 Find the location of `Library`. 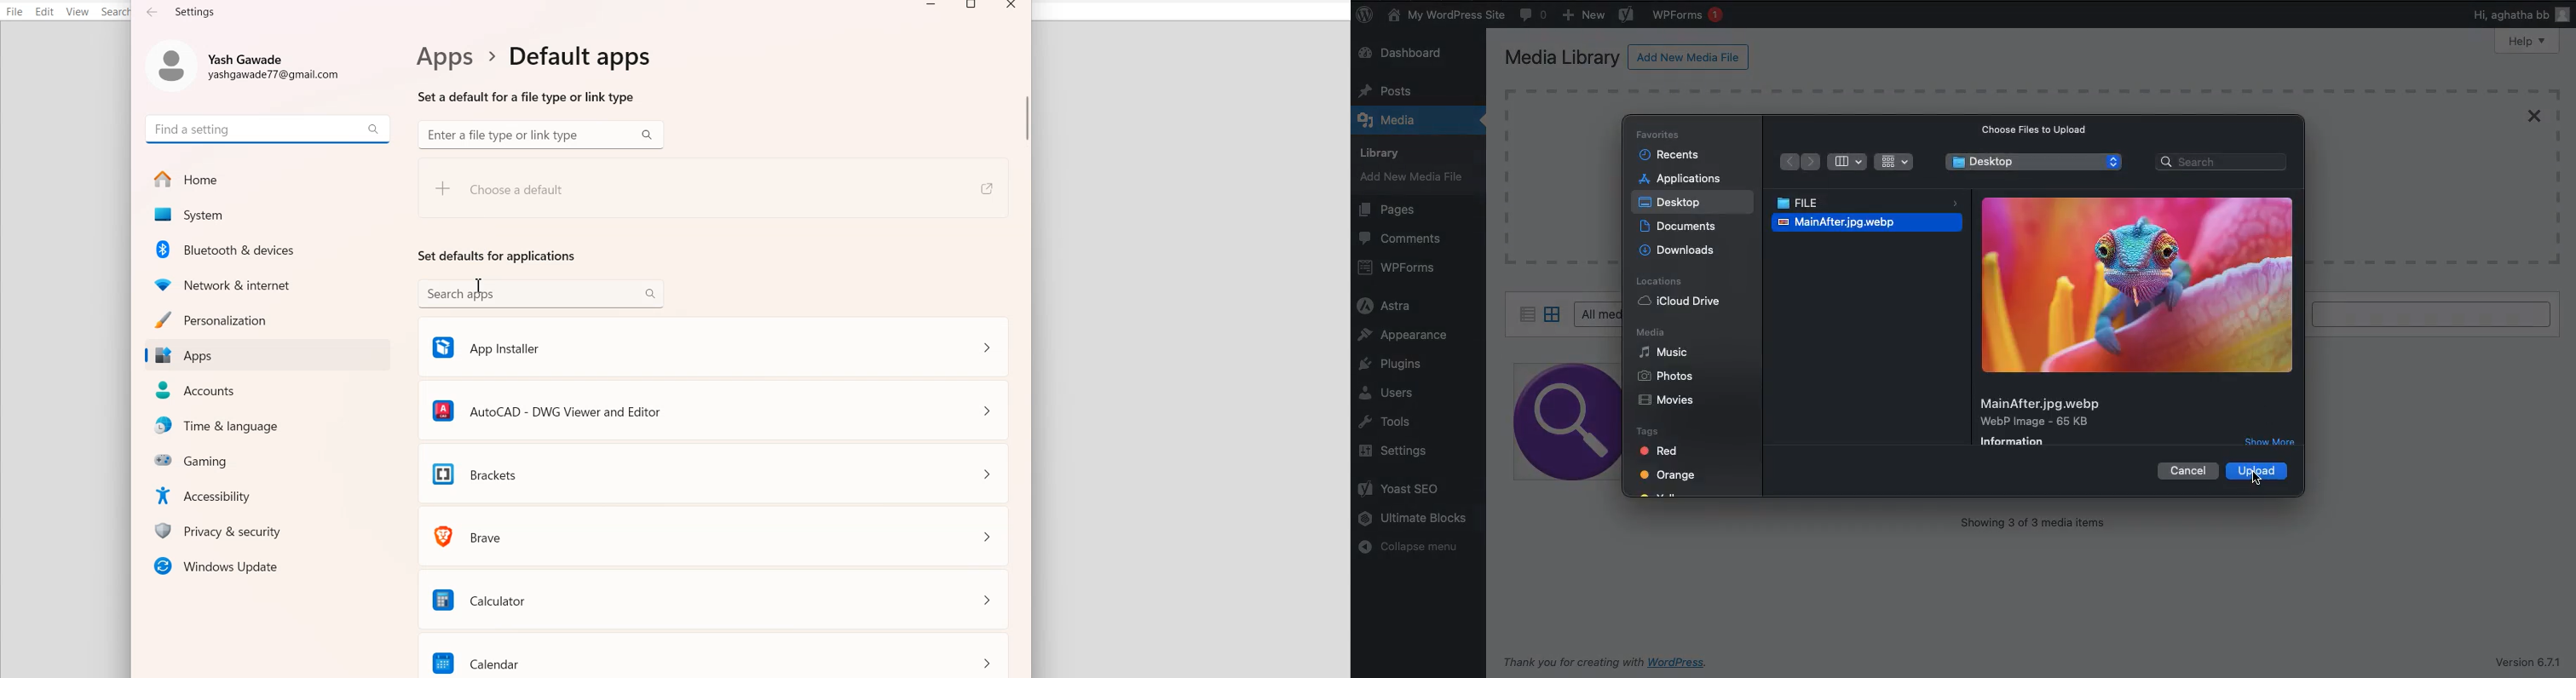

Library is located at coordinates (1386, 150).